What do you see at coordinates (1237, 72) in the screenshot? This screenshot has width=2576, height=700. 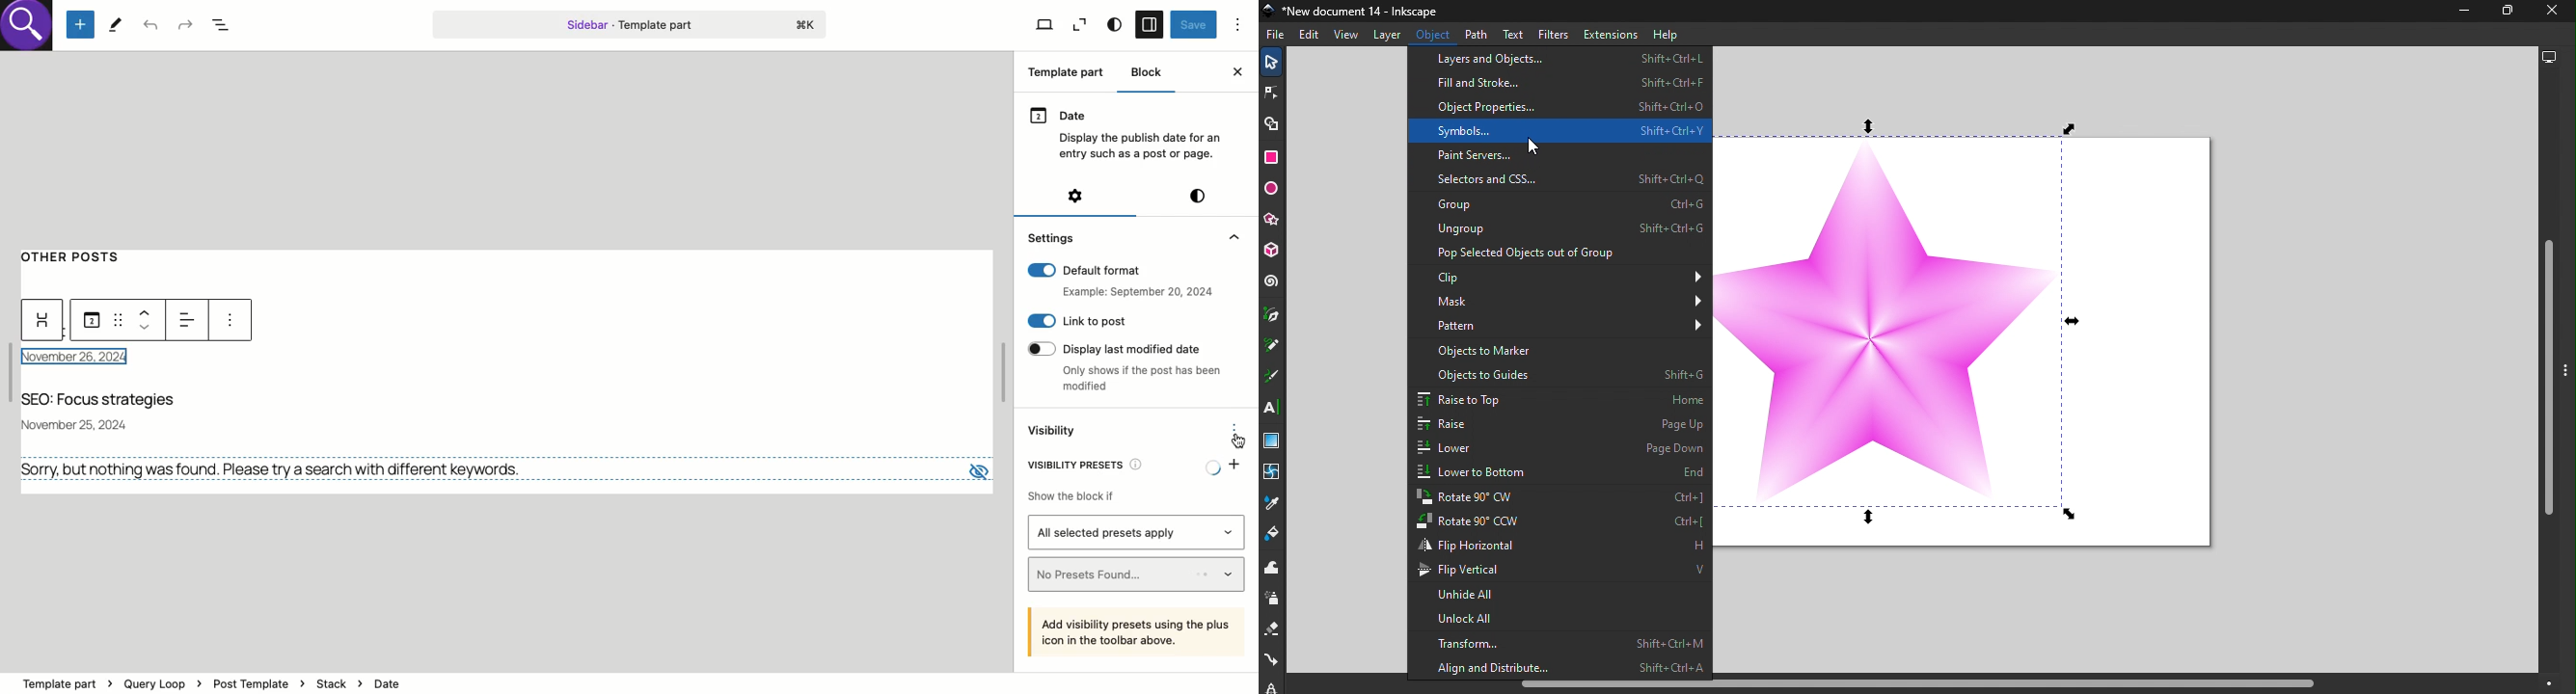 I see `Close` at bounding box center [1237, 72].